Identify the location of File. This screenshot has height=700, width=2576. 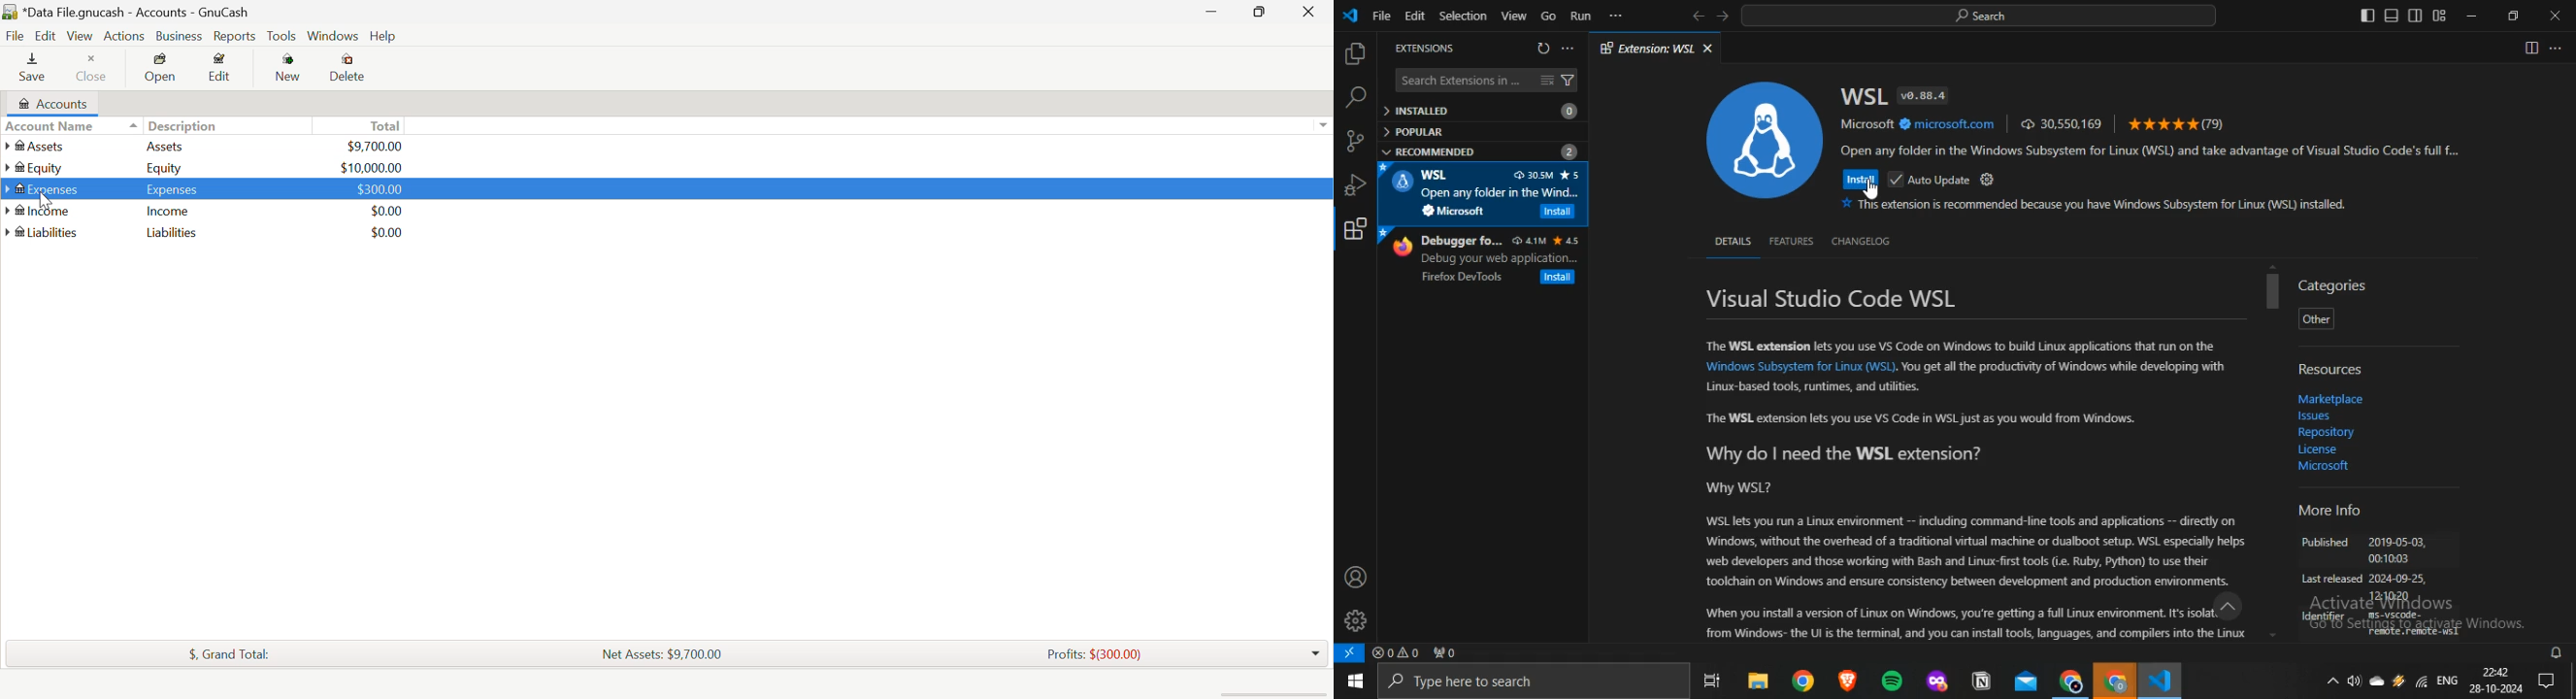
(1381, 16).